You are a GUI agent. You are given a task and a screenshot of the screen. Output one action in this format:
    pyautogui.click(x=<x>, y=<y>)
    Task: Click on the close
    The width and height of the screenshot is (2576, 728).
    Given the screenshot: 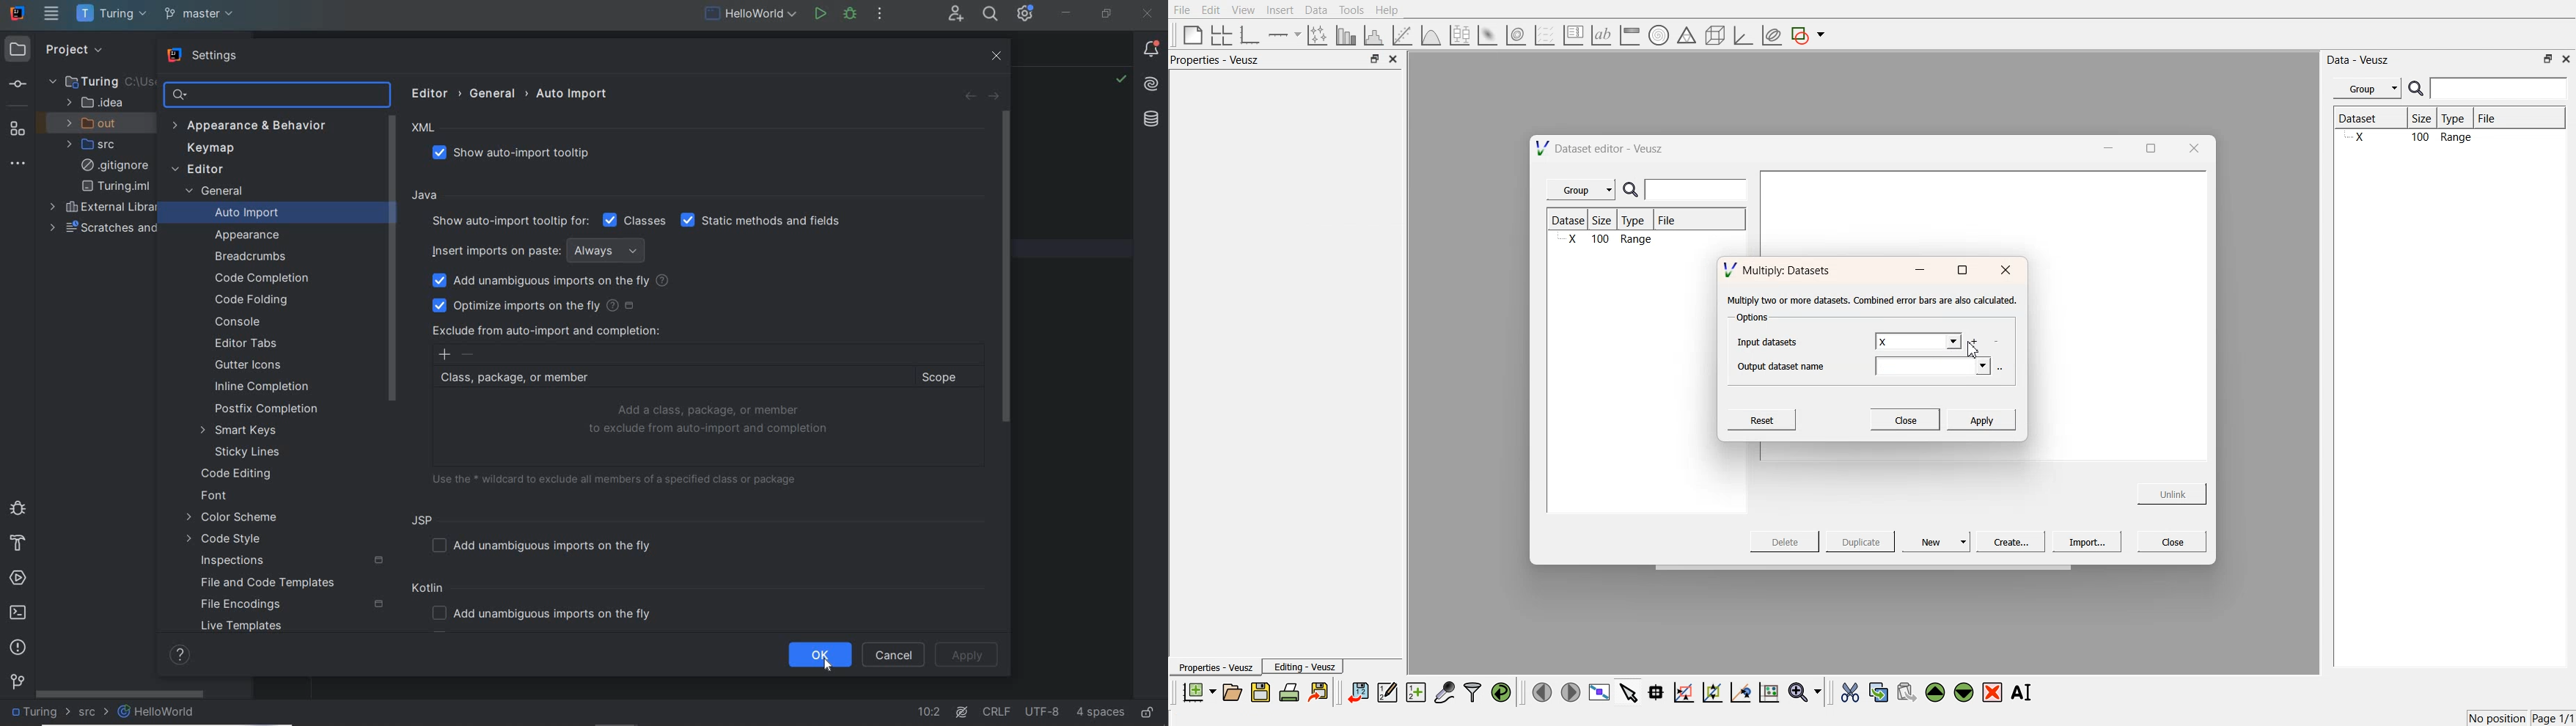 What is the action you would take?
    pyautogui.click(x=1394, y=59)
    